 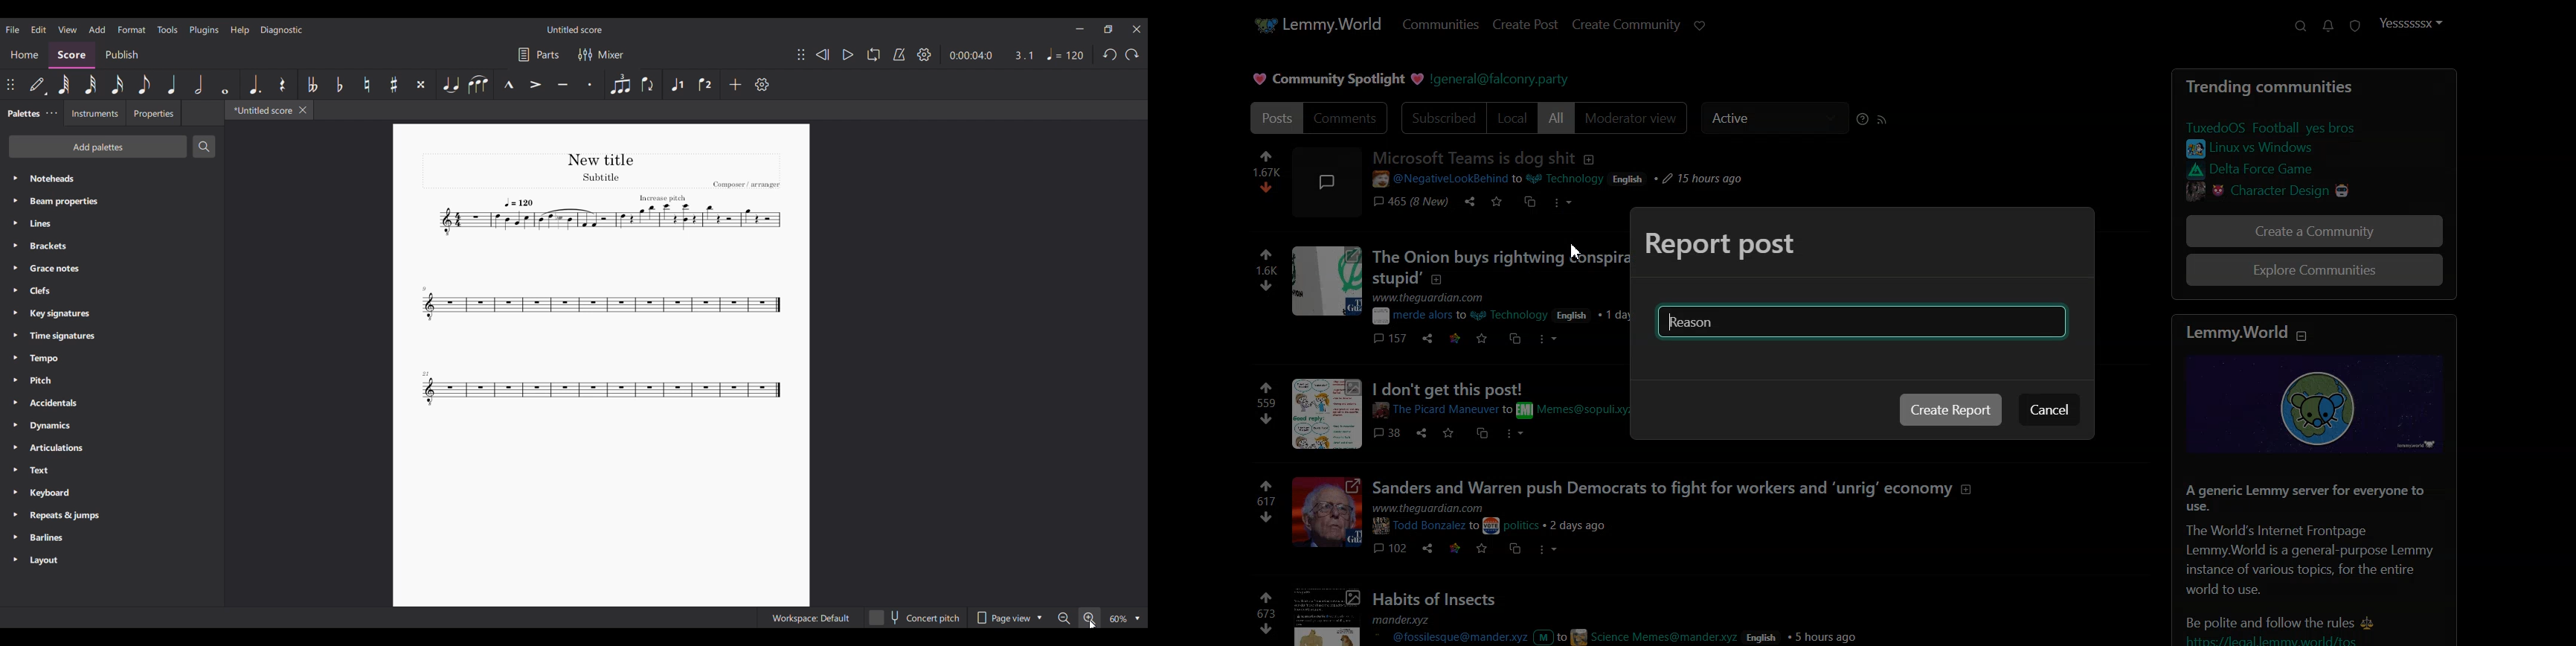 What do you see at coordinates (1267, 388) in the screenshot?
I see `like` at bounding box center [1267, 388].